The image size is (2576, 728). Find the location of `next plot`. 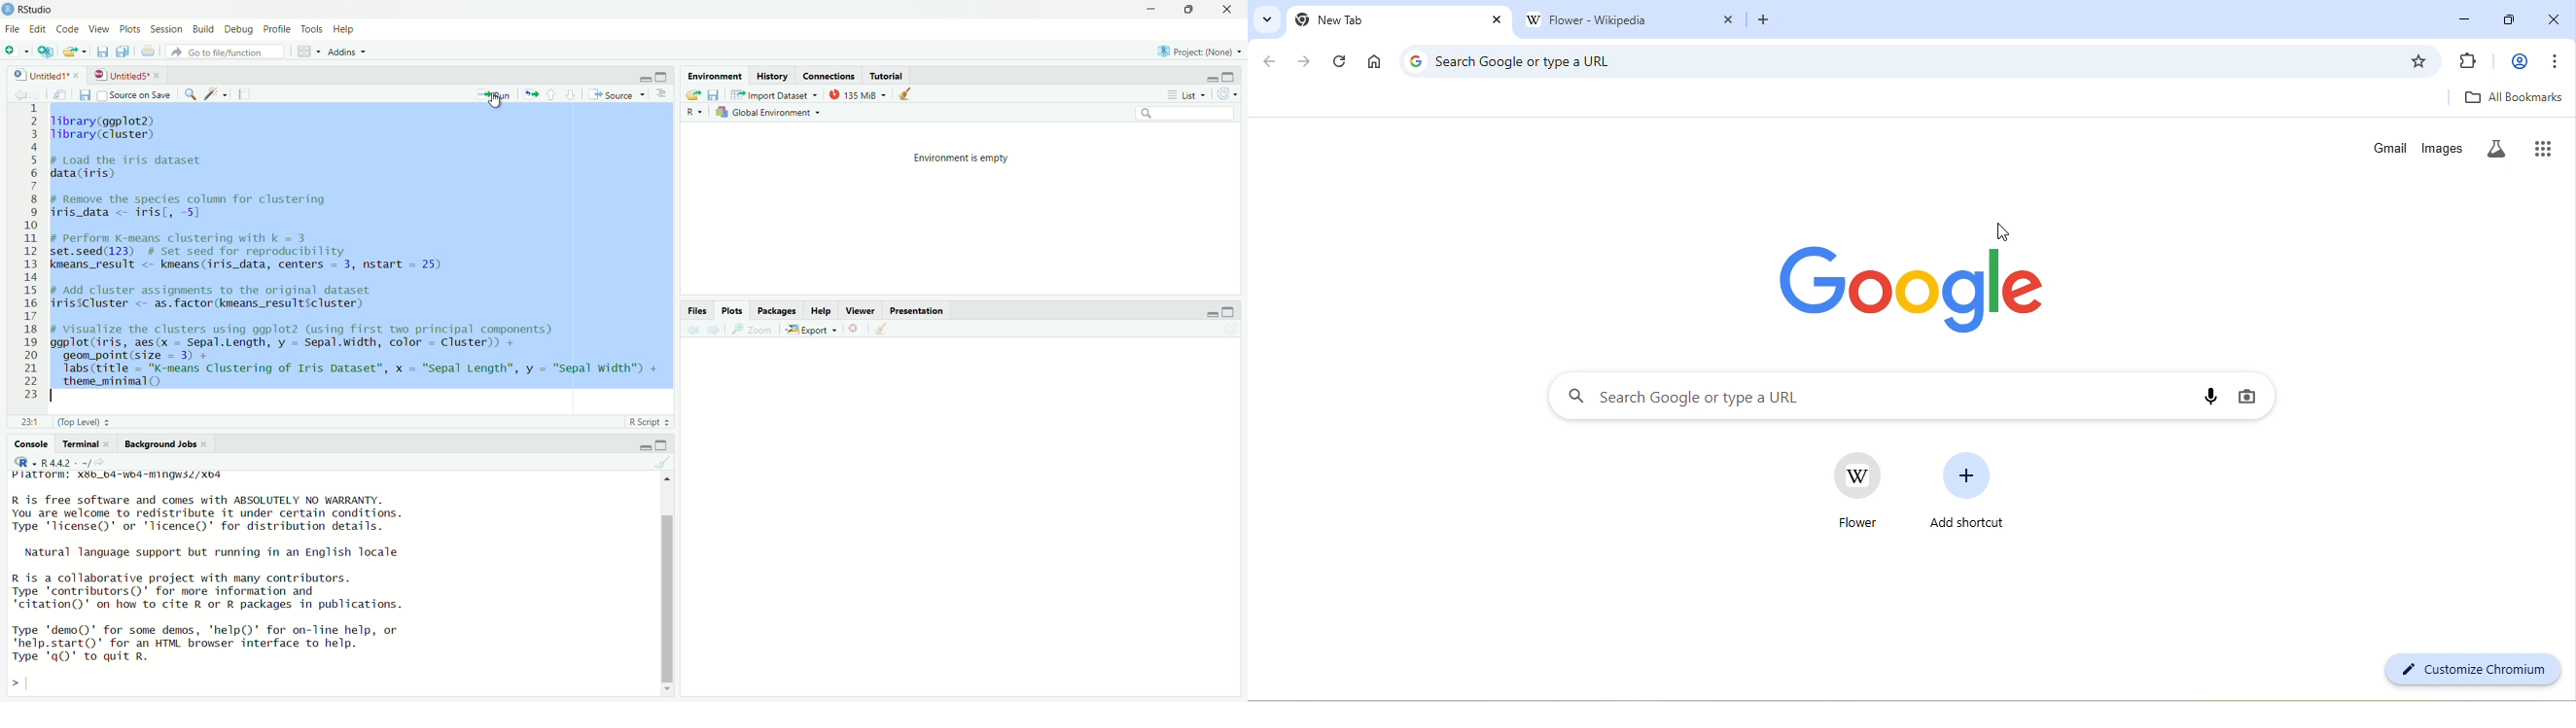

next plot is located at coordinates (711, 330).